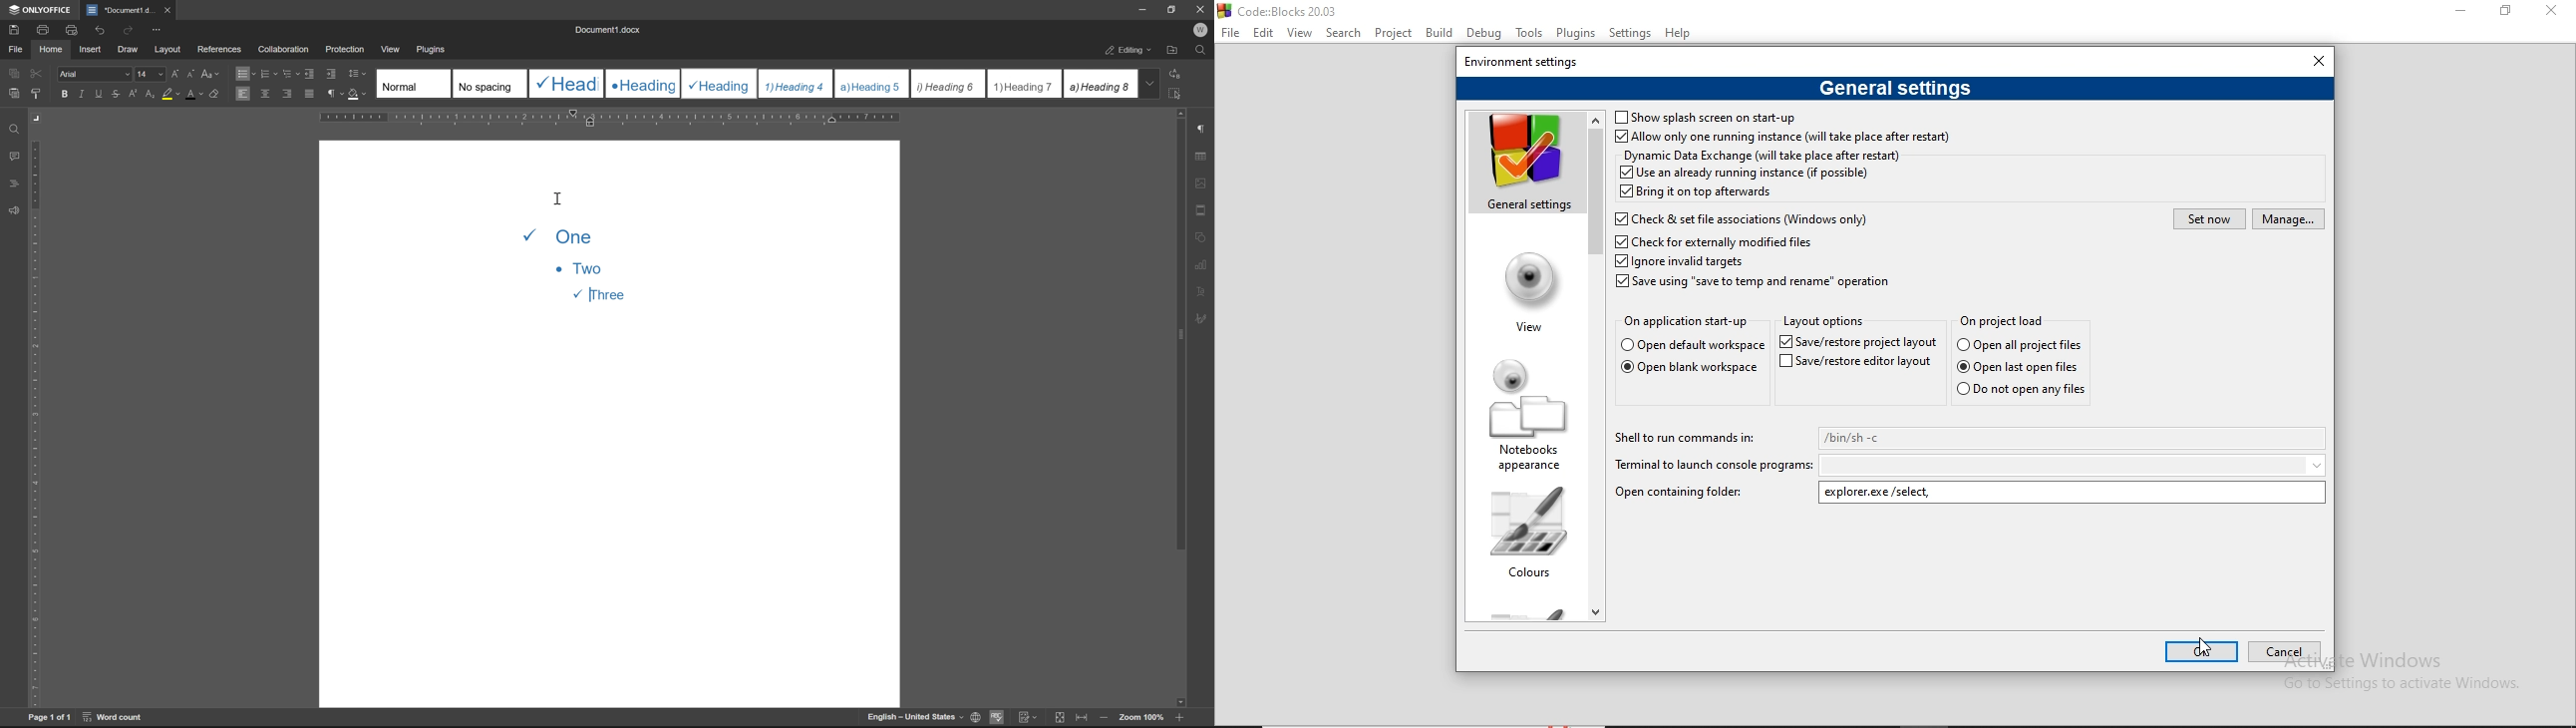  I want to click on drop down, so click(1149, 83).